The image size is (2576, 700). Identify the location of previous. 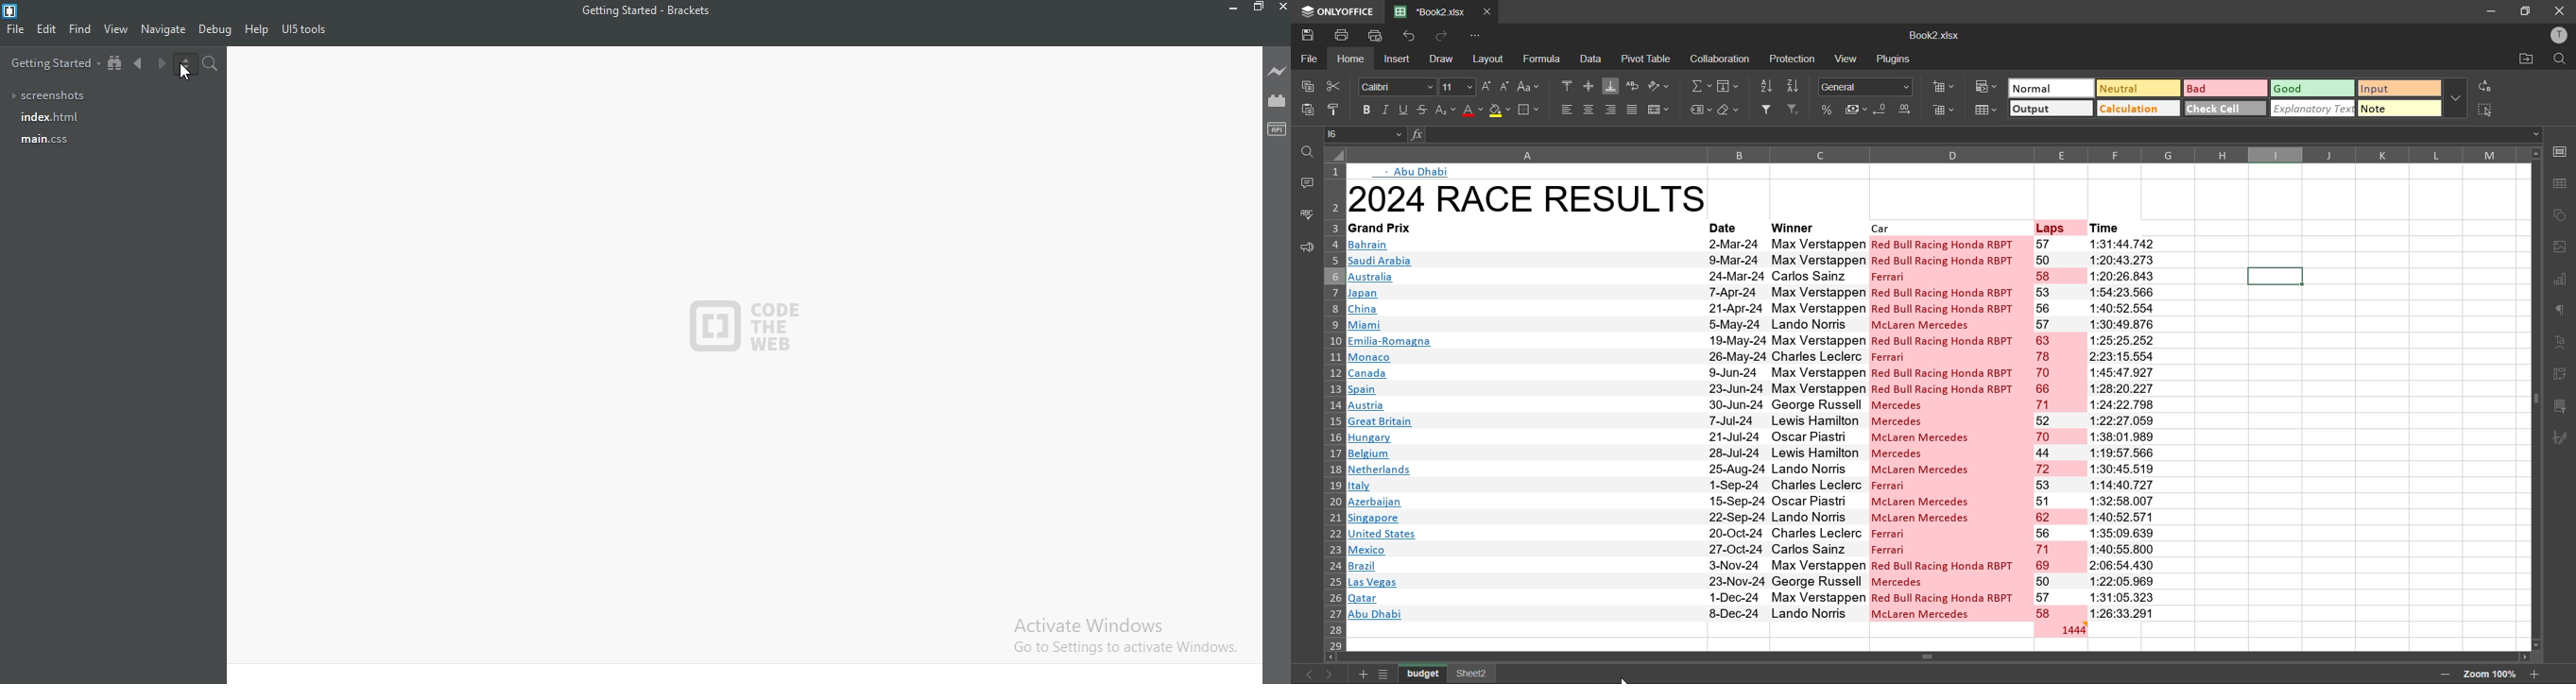
(1306, 674).